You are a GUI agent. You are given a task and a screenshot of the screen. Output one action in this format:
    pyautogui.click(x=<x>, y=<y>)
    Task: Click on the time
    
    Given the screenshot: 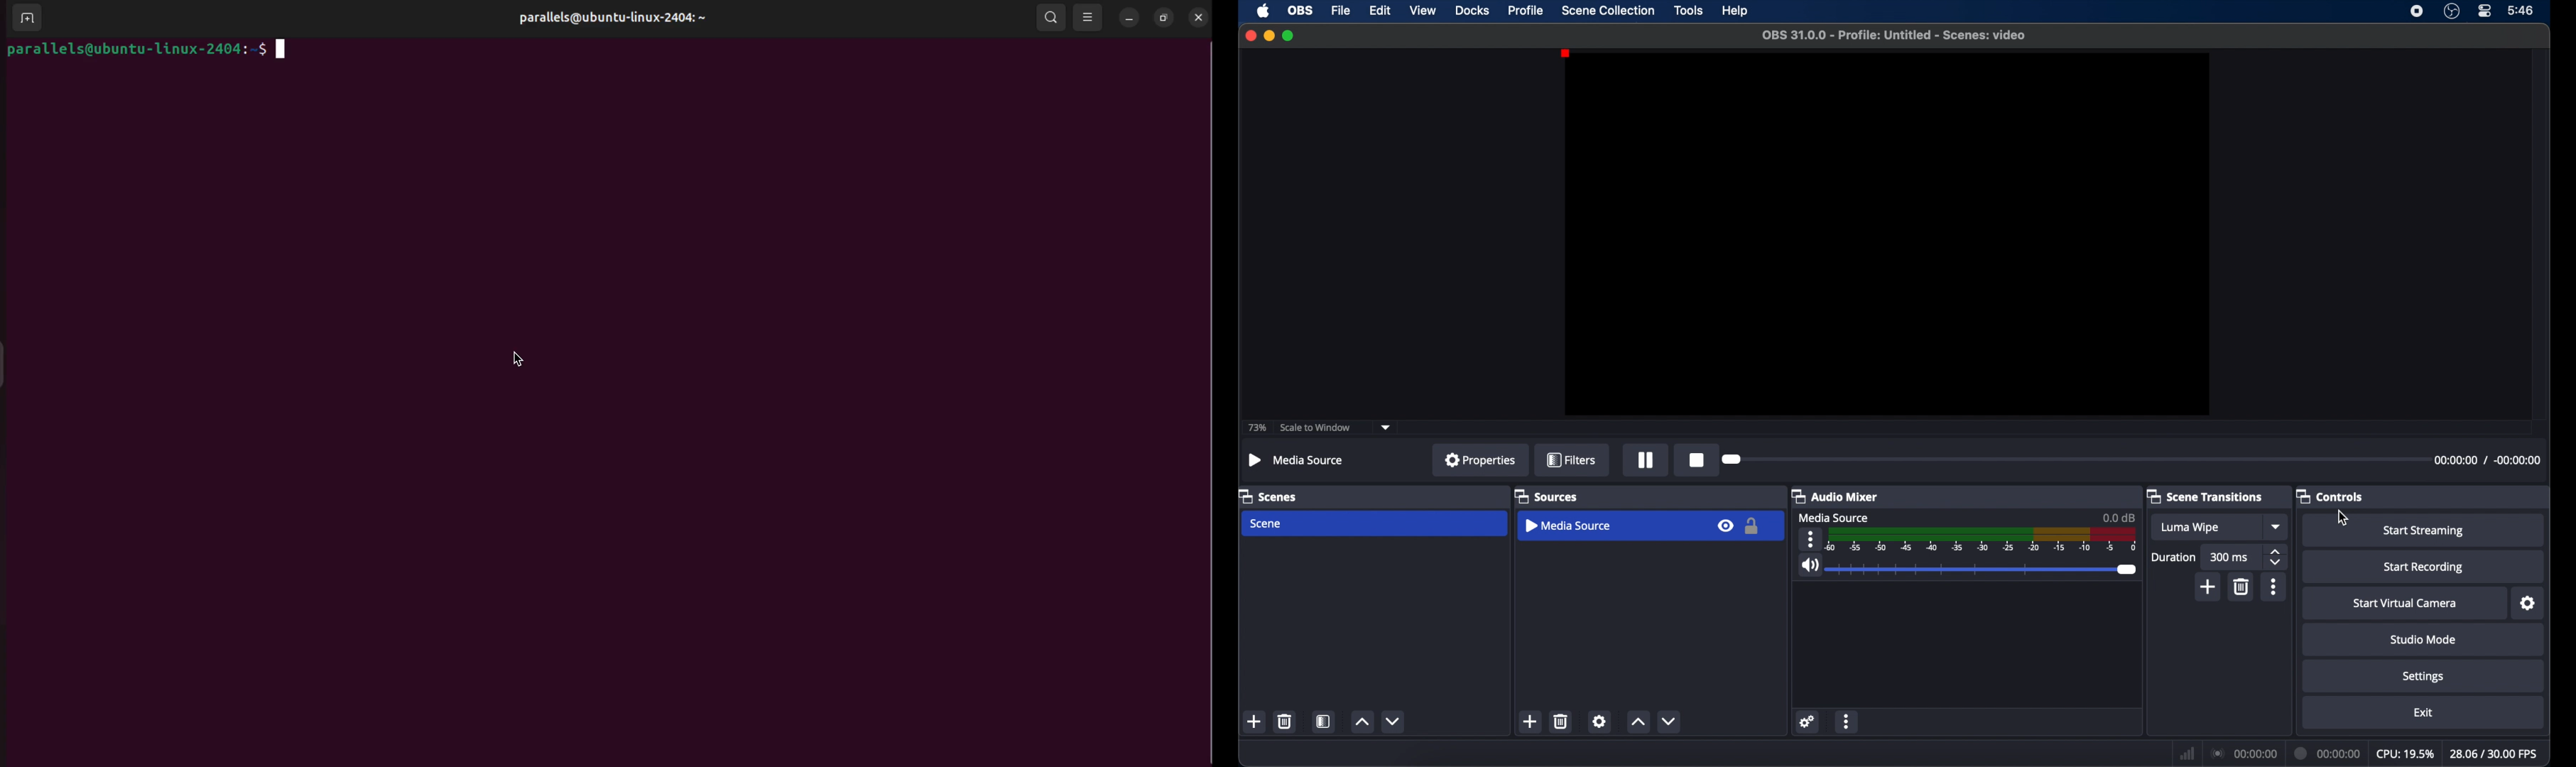 What is the action you would take?
    pyautogui.click(x=2520, y=9)
    